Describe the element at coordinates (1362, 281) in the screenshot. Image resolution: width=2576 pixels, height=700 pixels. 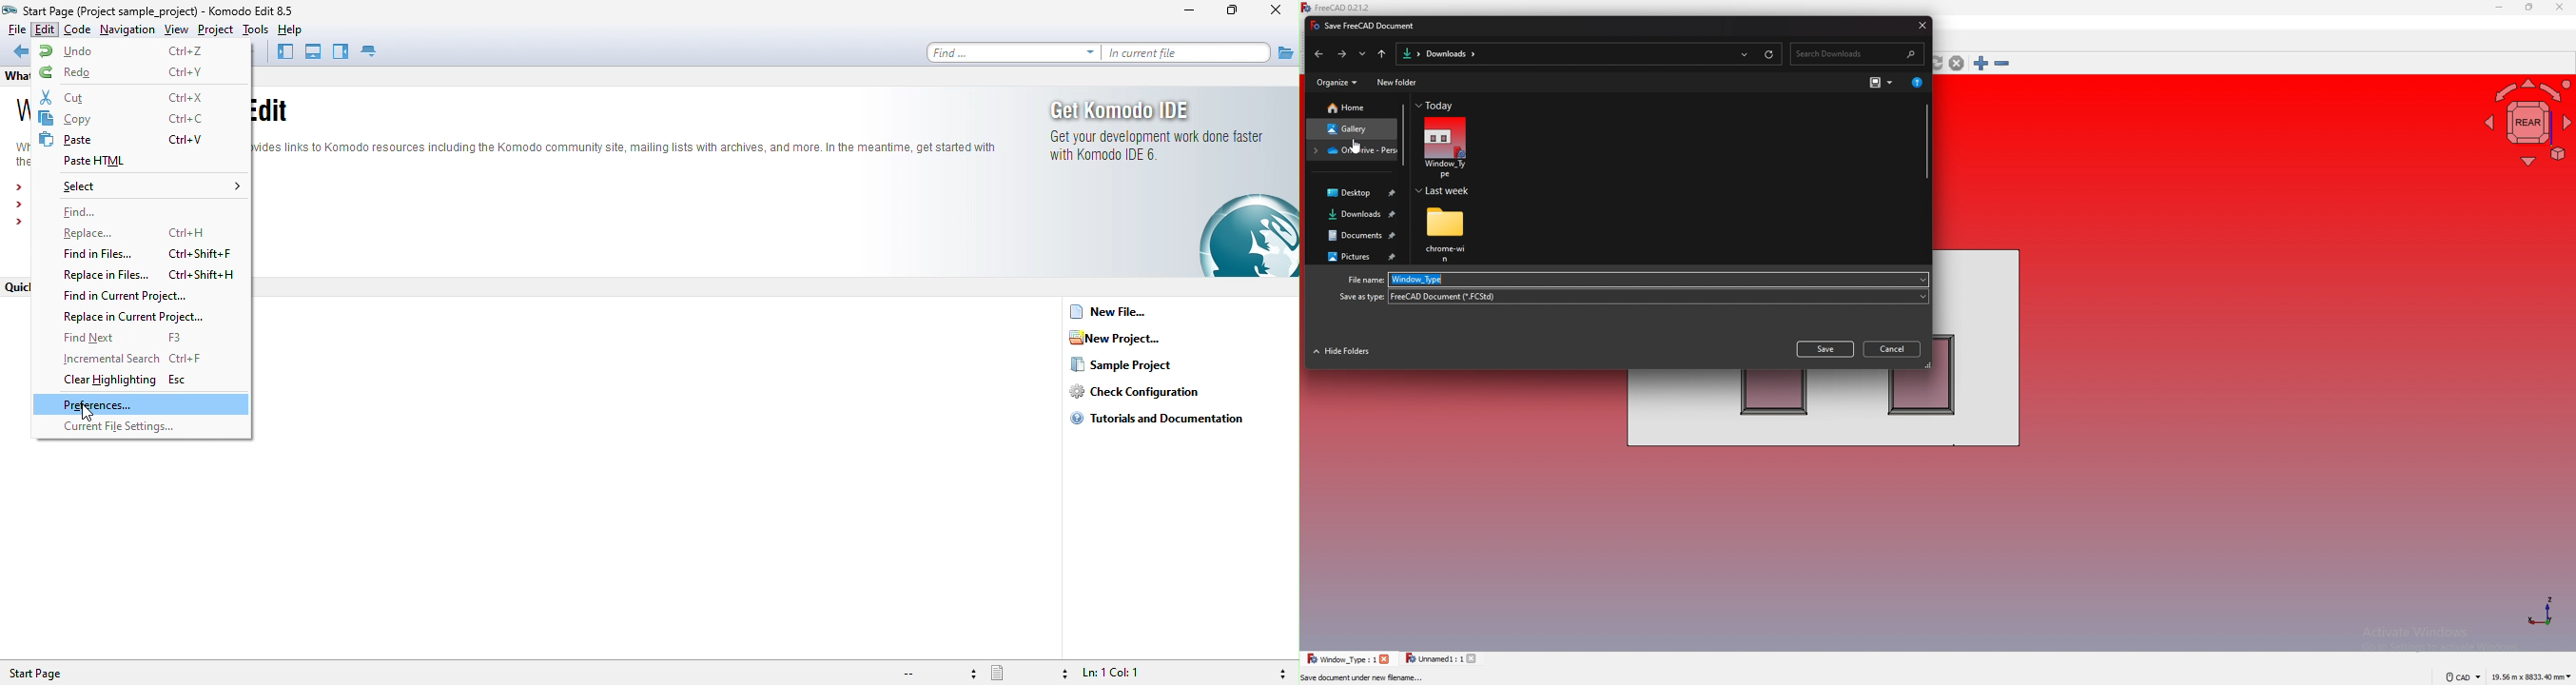
I see `file name:` at that location.